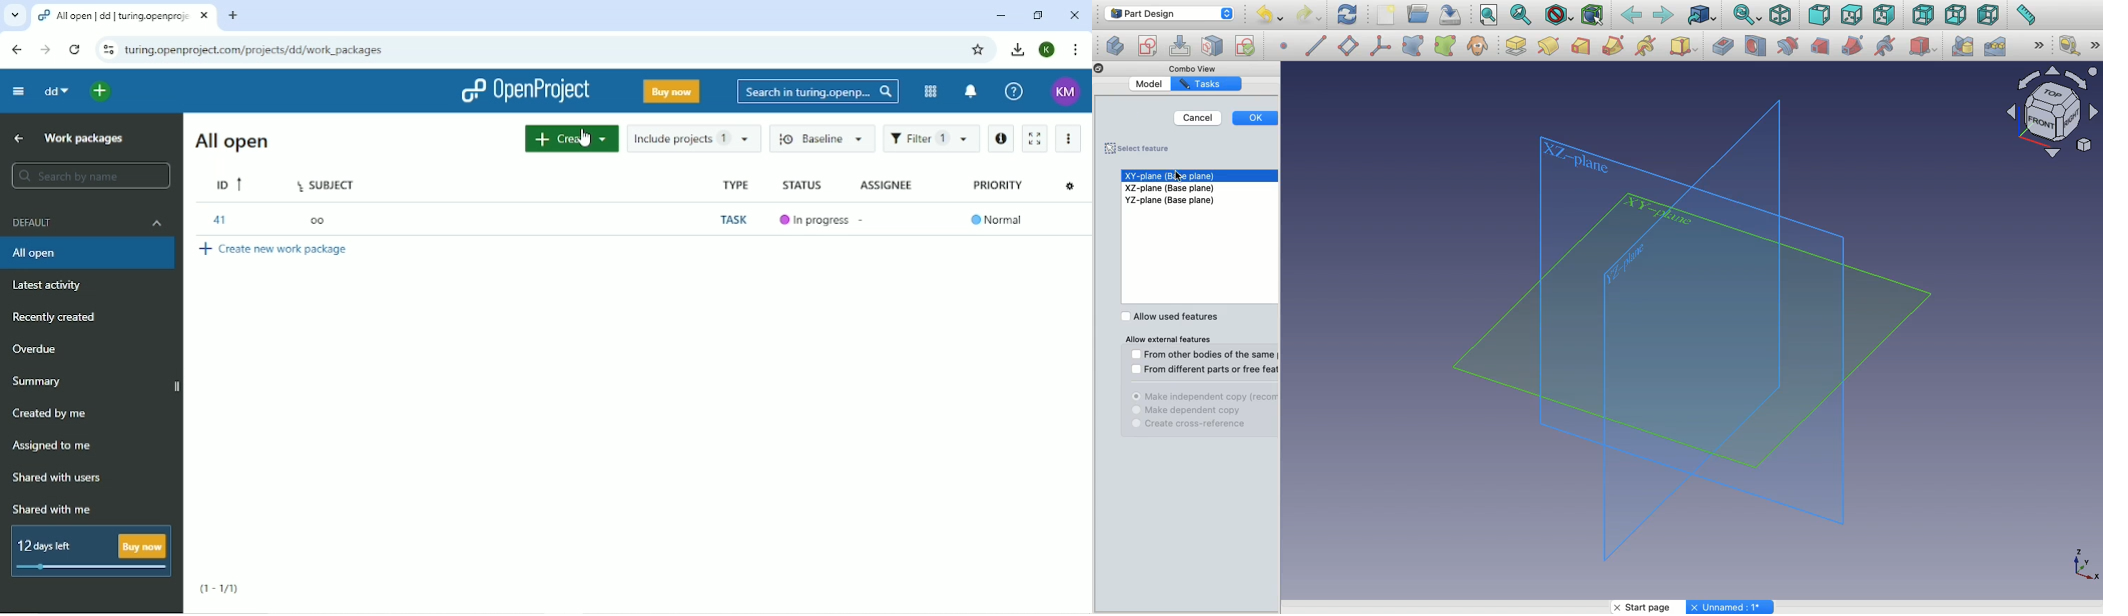 This screenshot has height=616, width=2128. Describe the element at coordinates (1244, 44) in the screenshot. I see `Validate sketch` at that location.